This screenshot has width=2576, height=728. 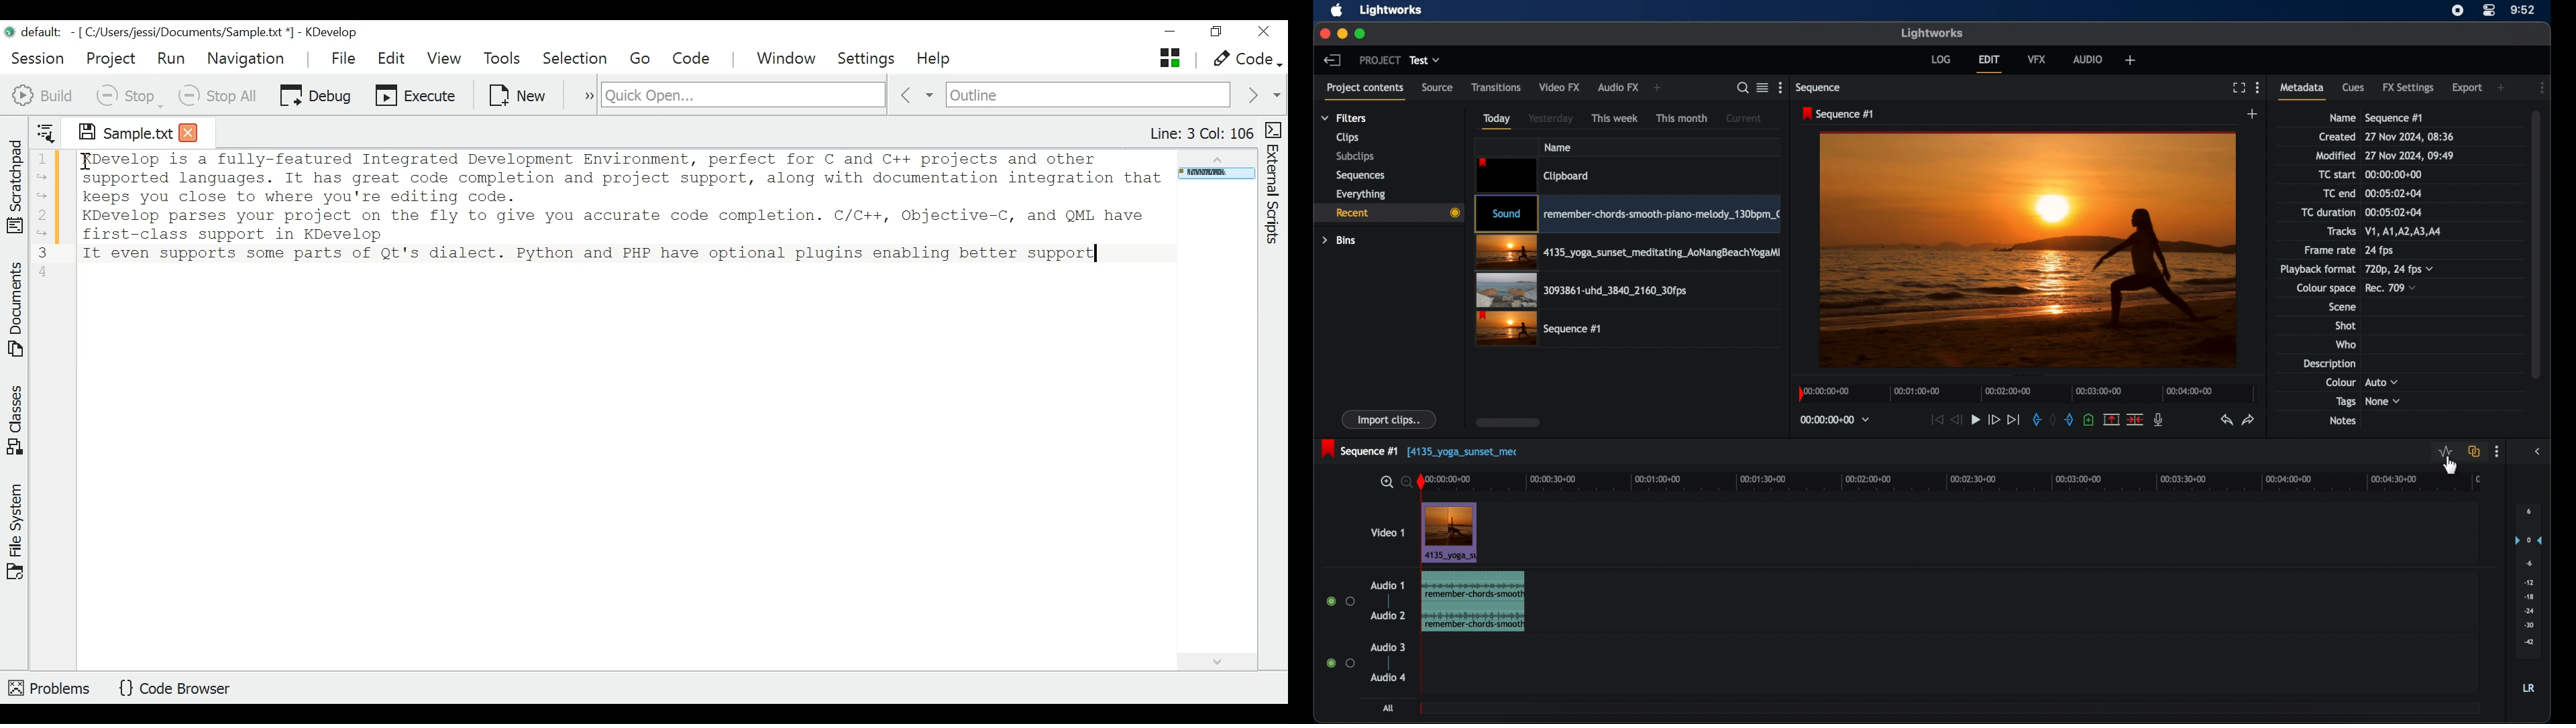 What do you see at coordinates (1332, 60) in the screenshot?
I see `back` at bounding box center [1332, 60].